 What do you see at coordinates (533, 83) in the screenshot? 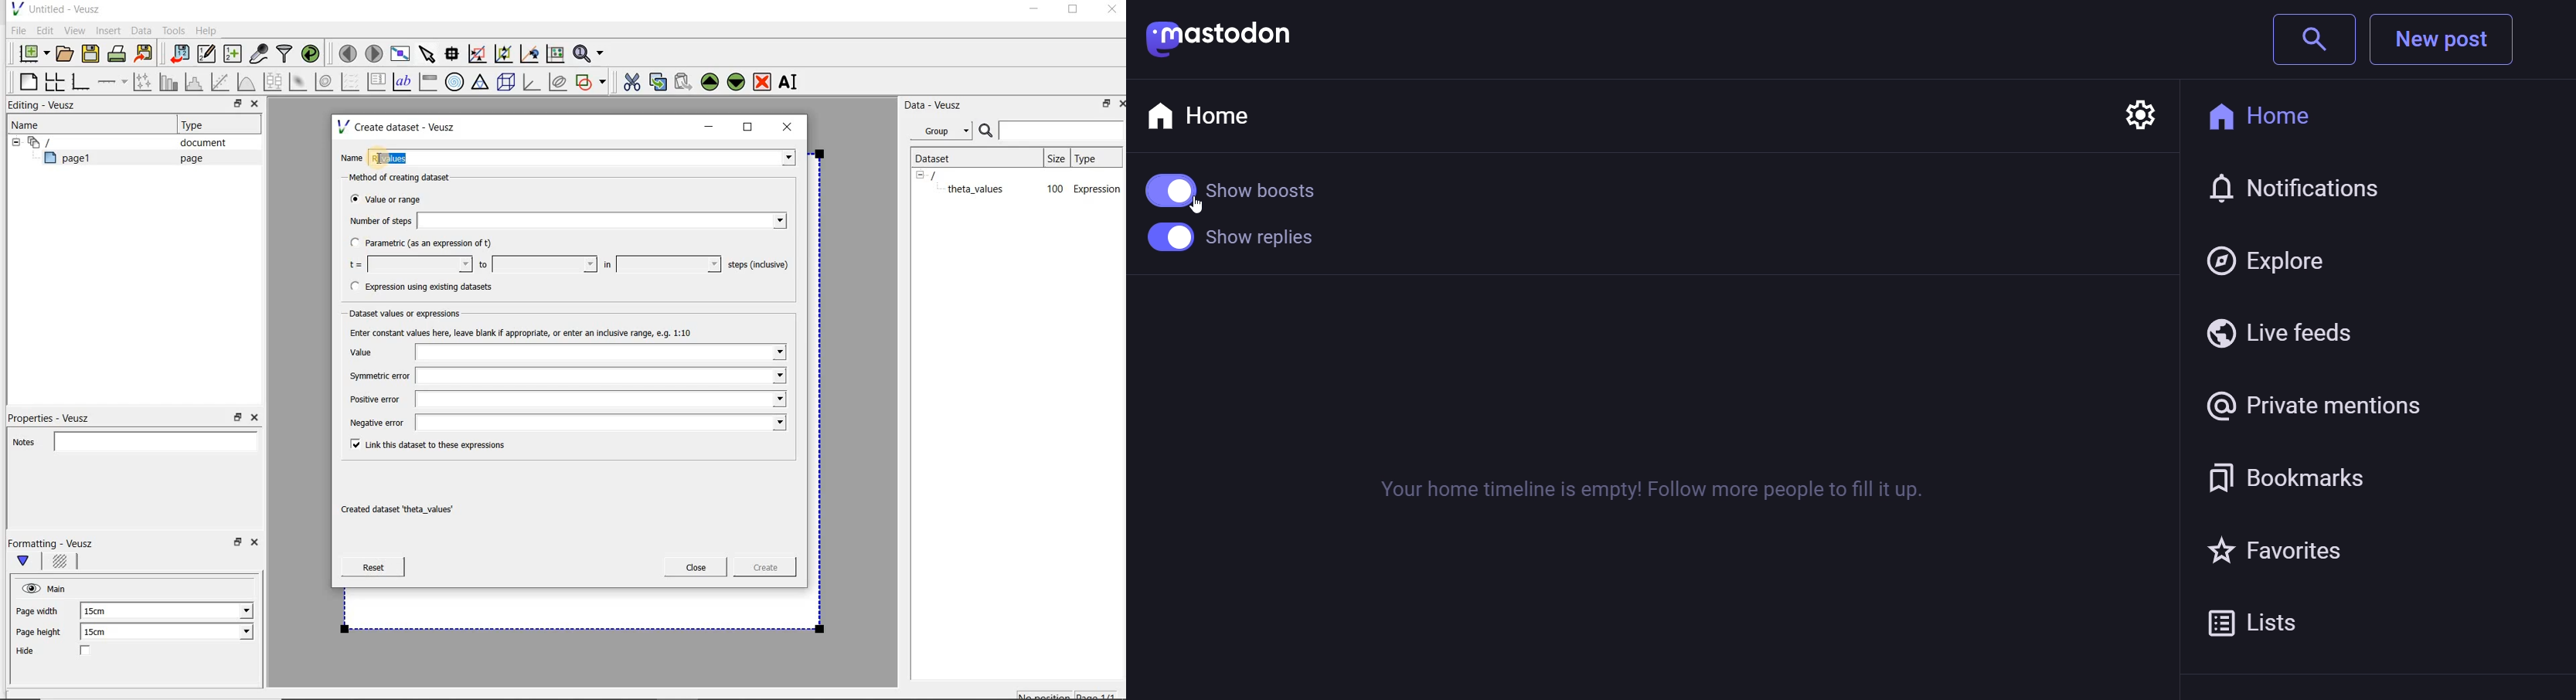
I see `3d graph` at bounding box center [533, 83].